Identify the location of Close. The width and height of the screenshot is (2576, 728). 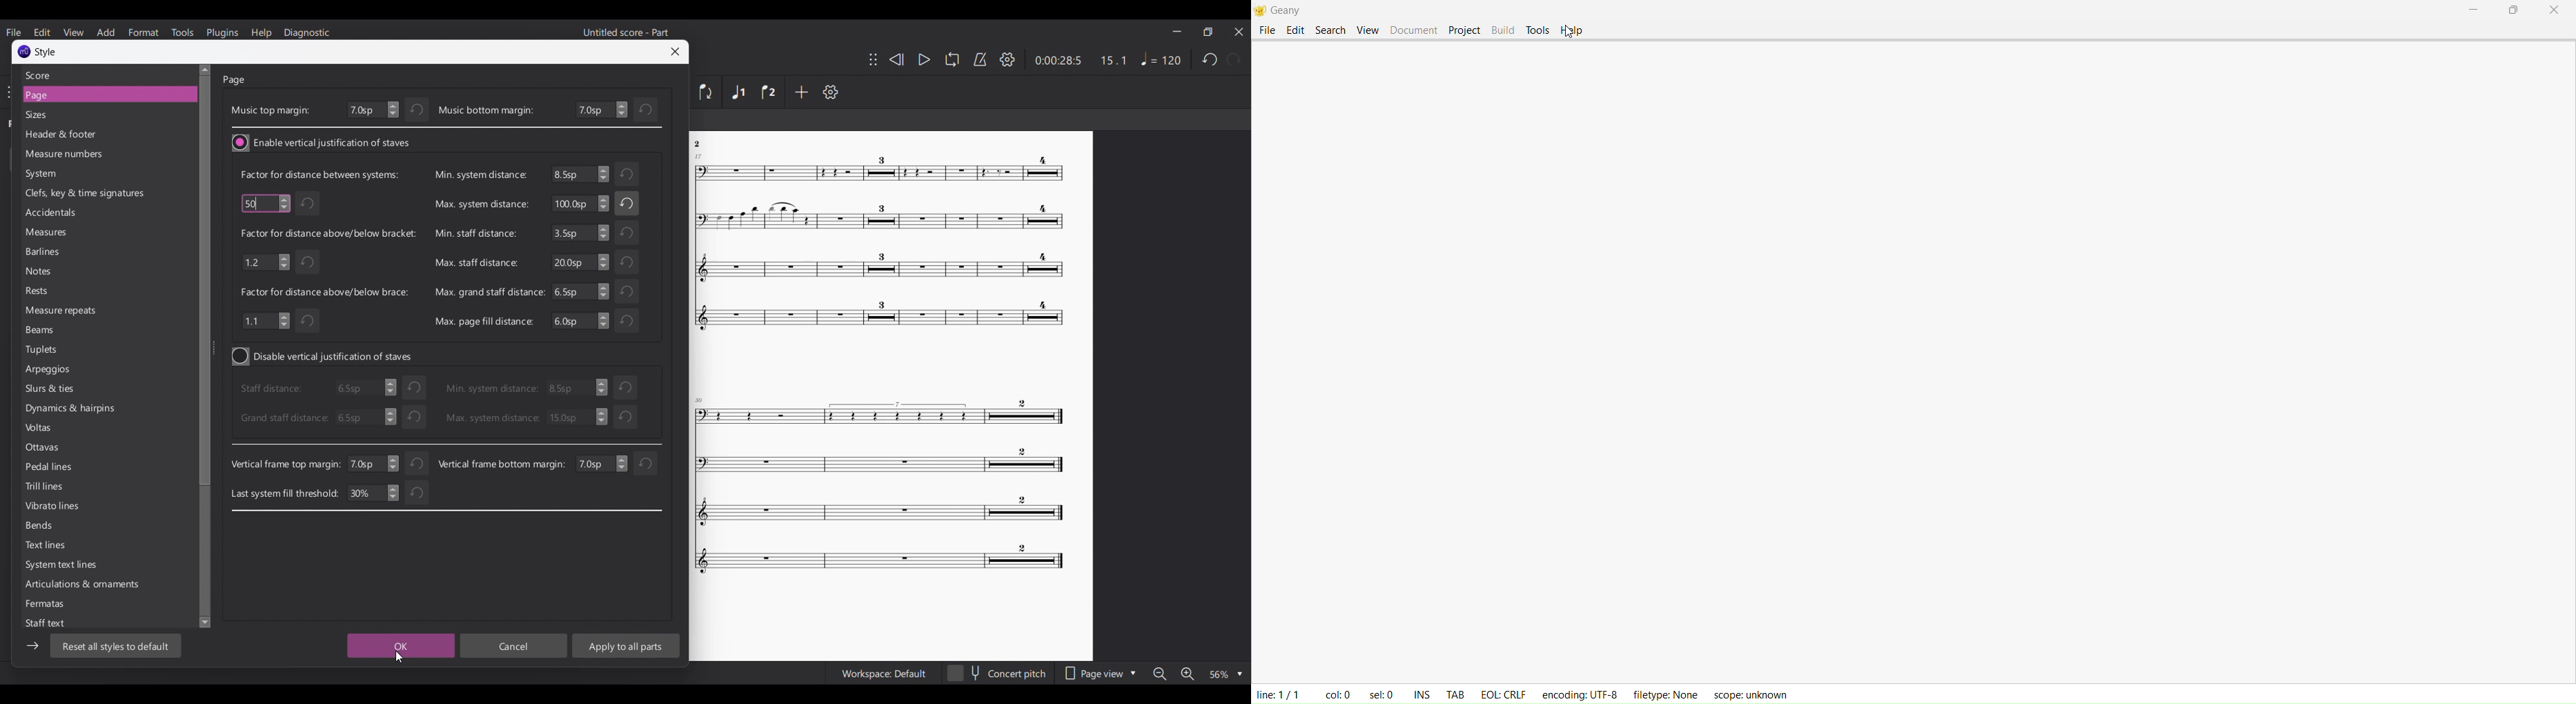
(676, 51).